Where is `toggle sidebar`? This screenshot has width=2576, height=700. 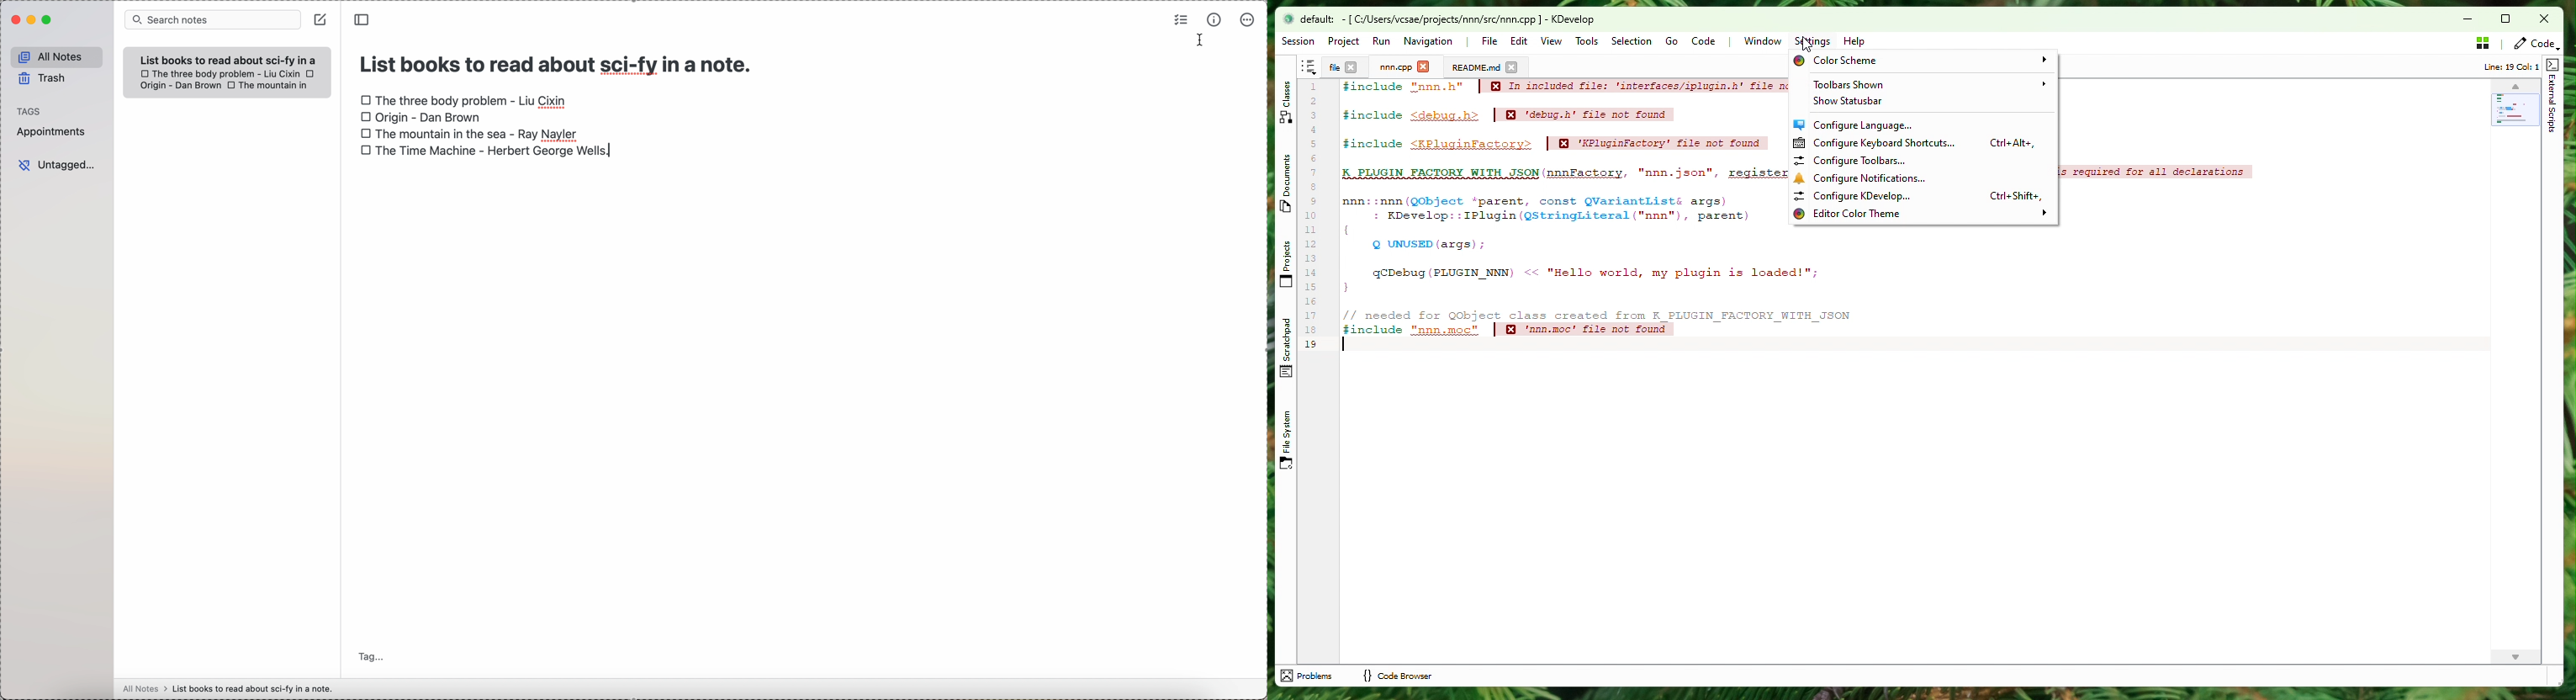
toggle sidebar is located at coordinates (363, 19).